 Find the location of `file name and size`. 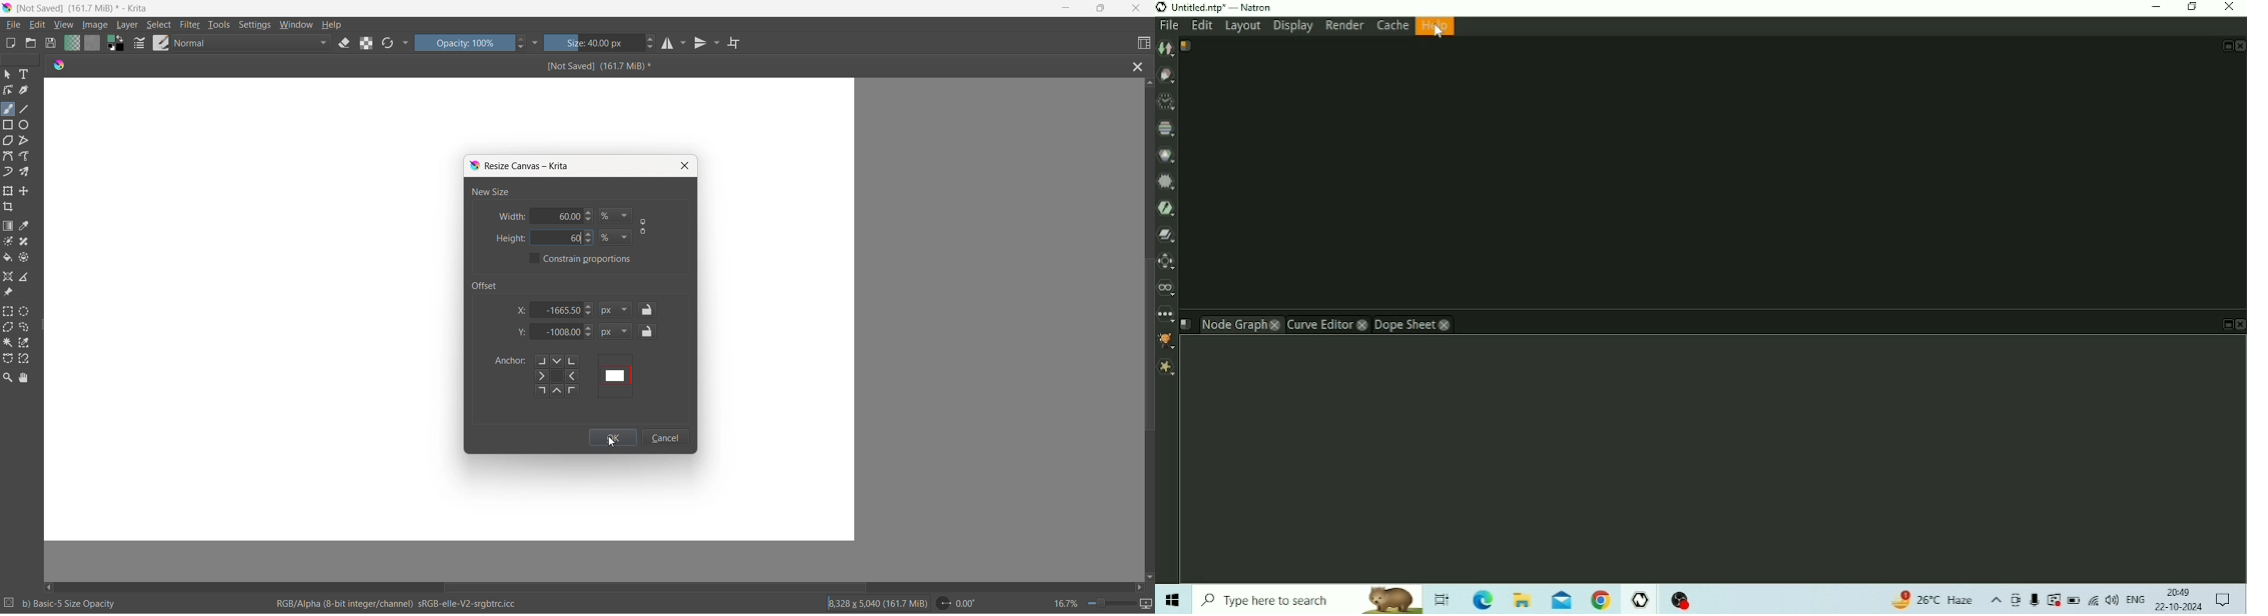

file name and size is located at coordinates (588, 66).